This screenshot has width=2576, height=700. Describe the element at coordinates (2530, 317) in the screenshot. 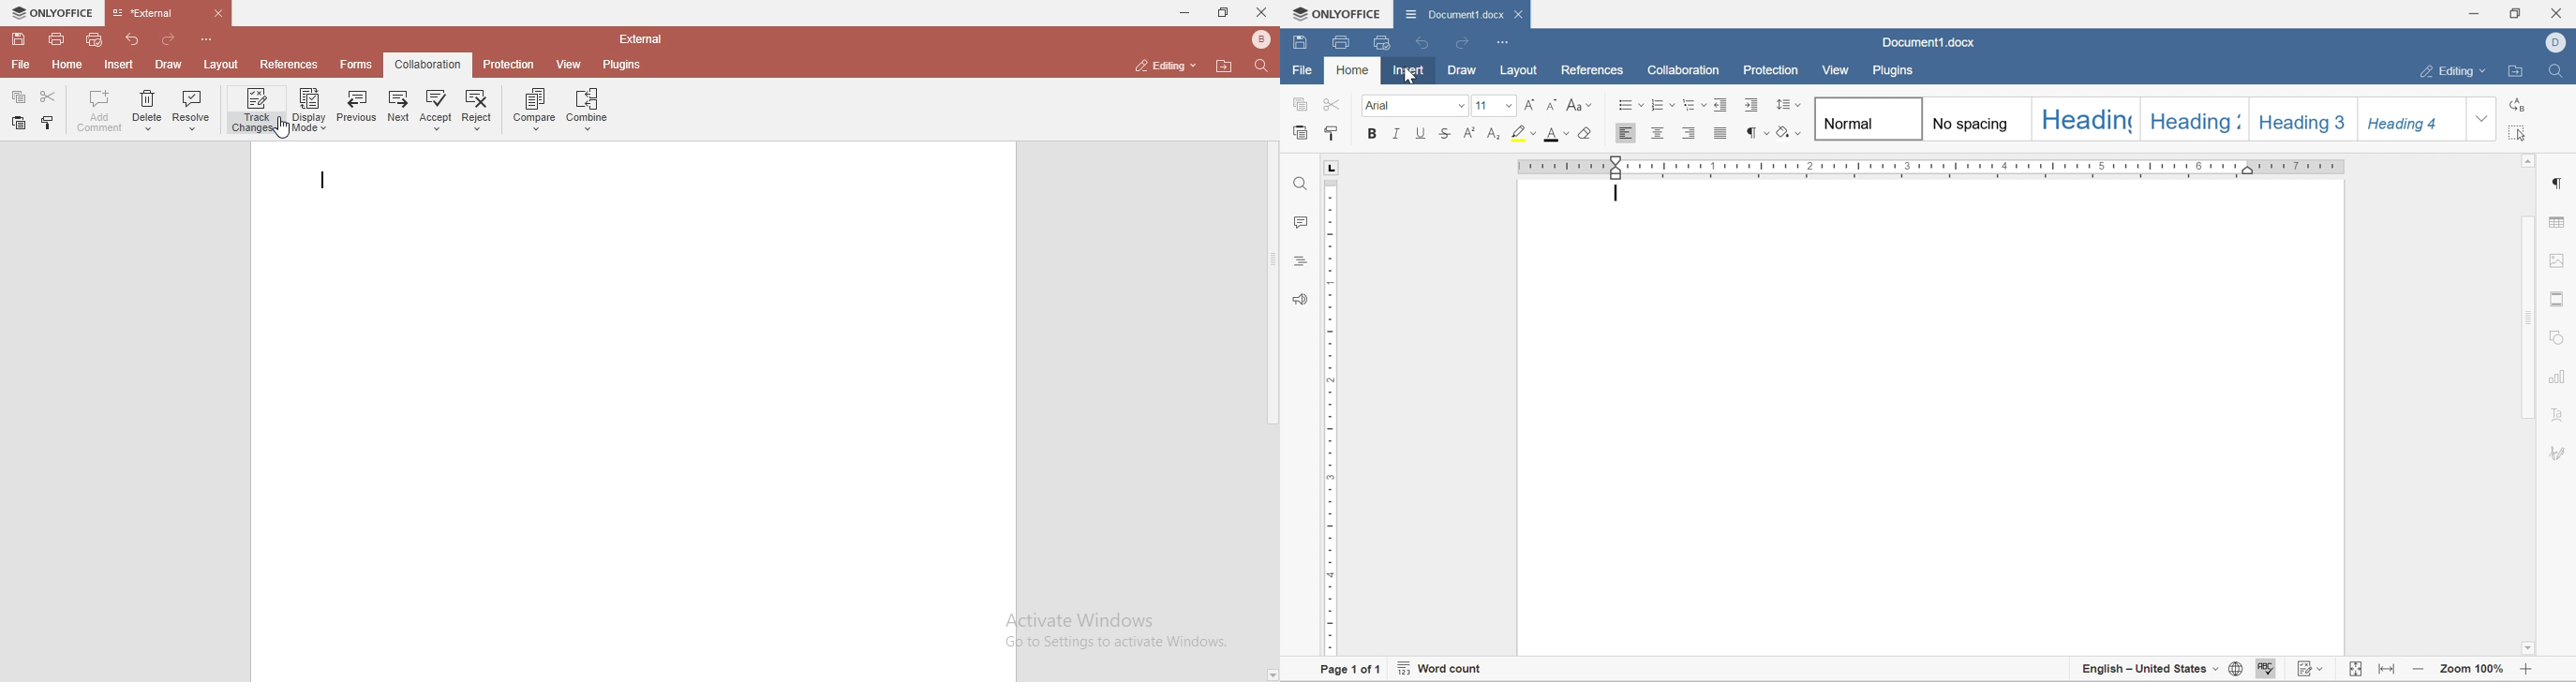

I see `Scroll bar` at that location.